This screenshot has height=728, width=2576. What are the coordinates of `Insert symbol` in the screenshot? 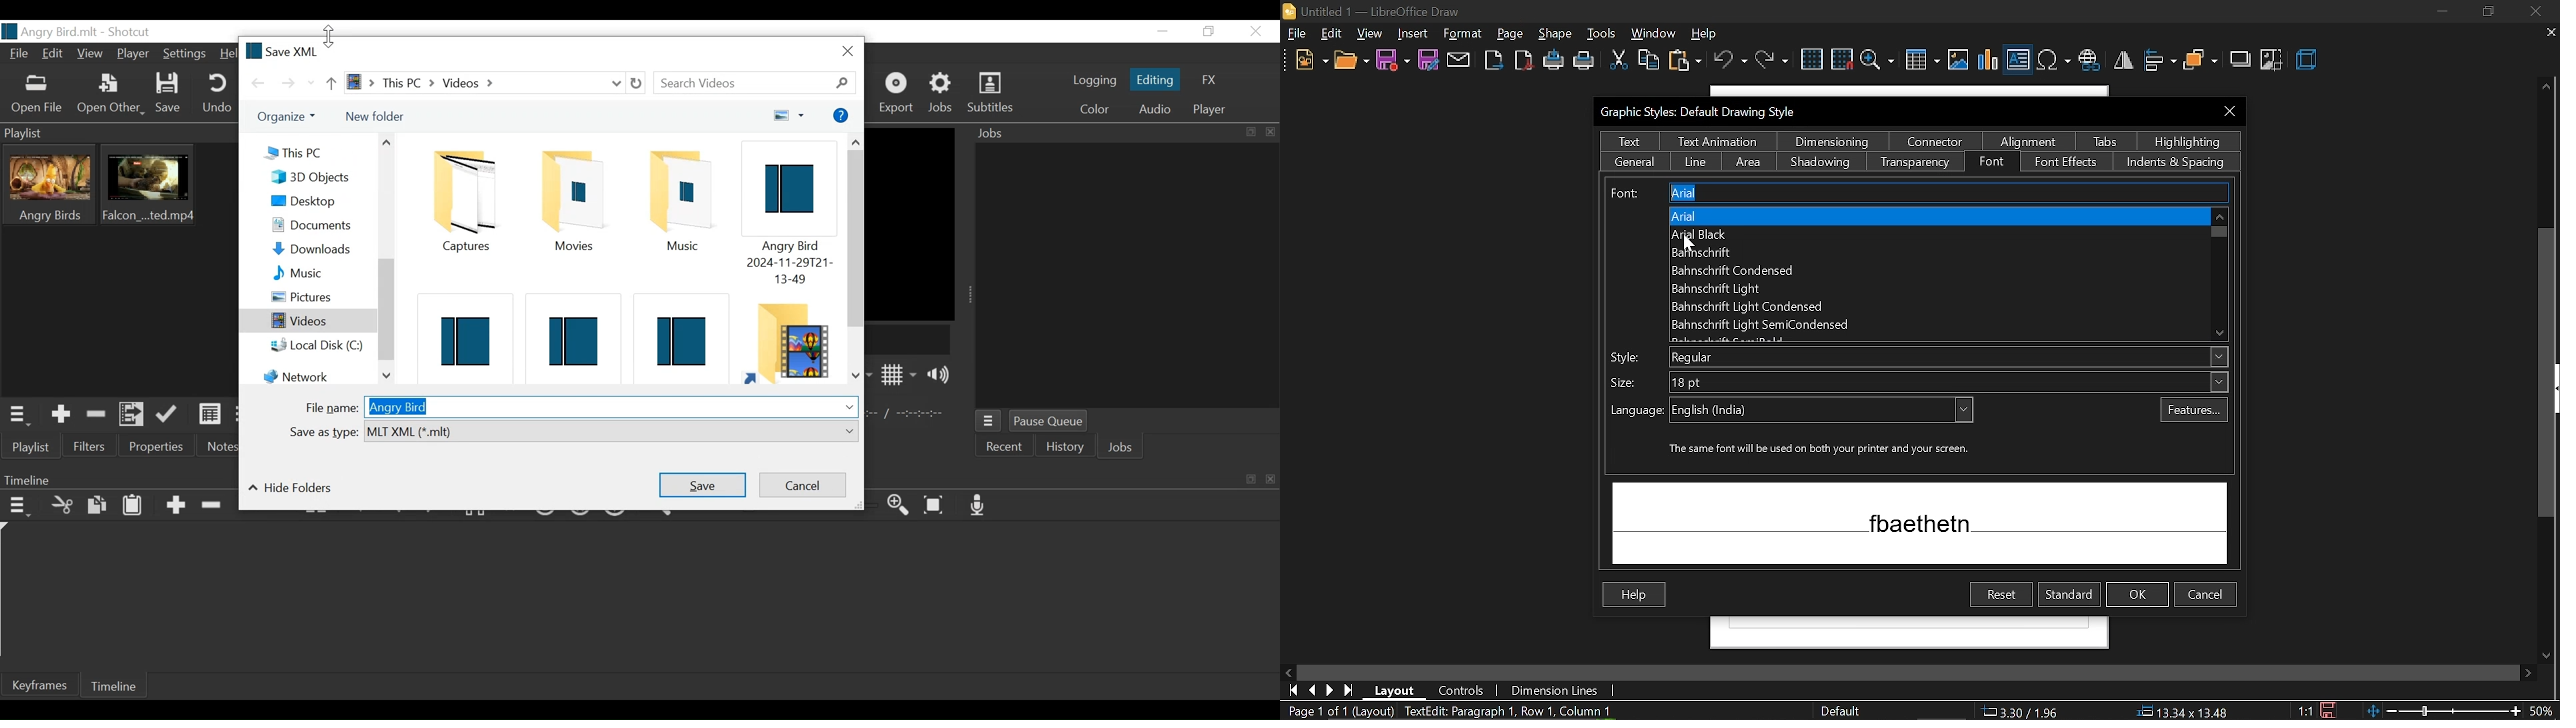 It's located at (2053, 60).